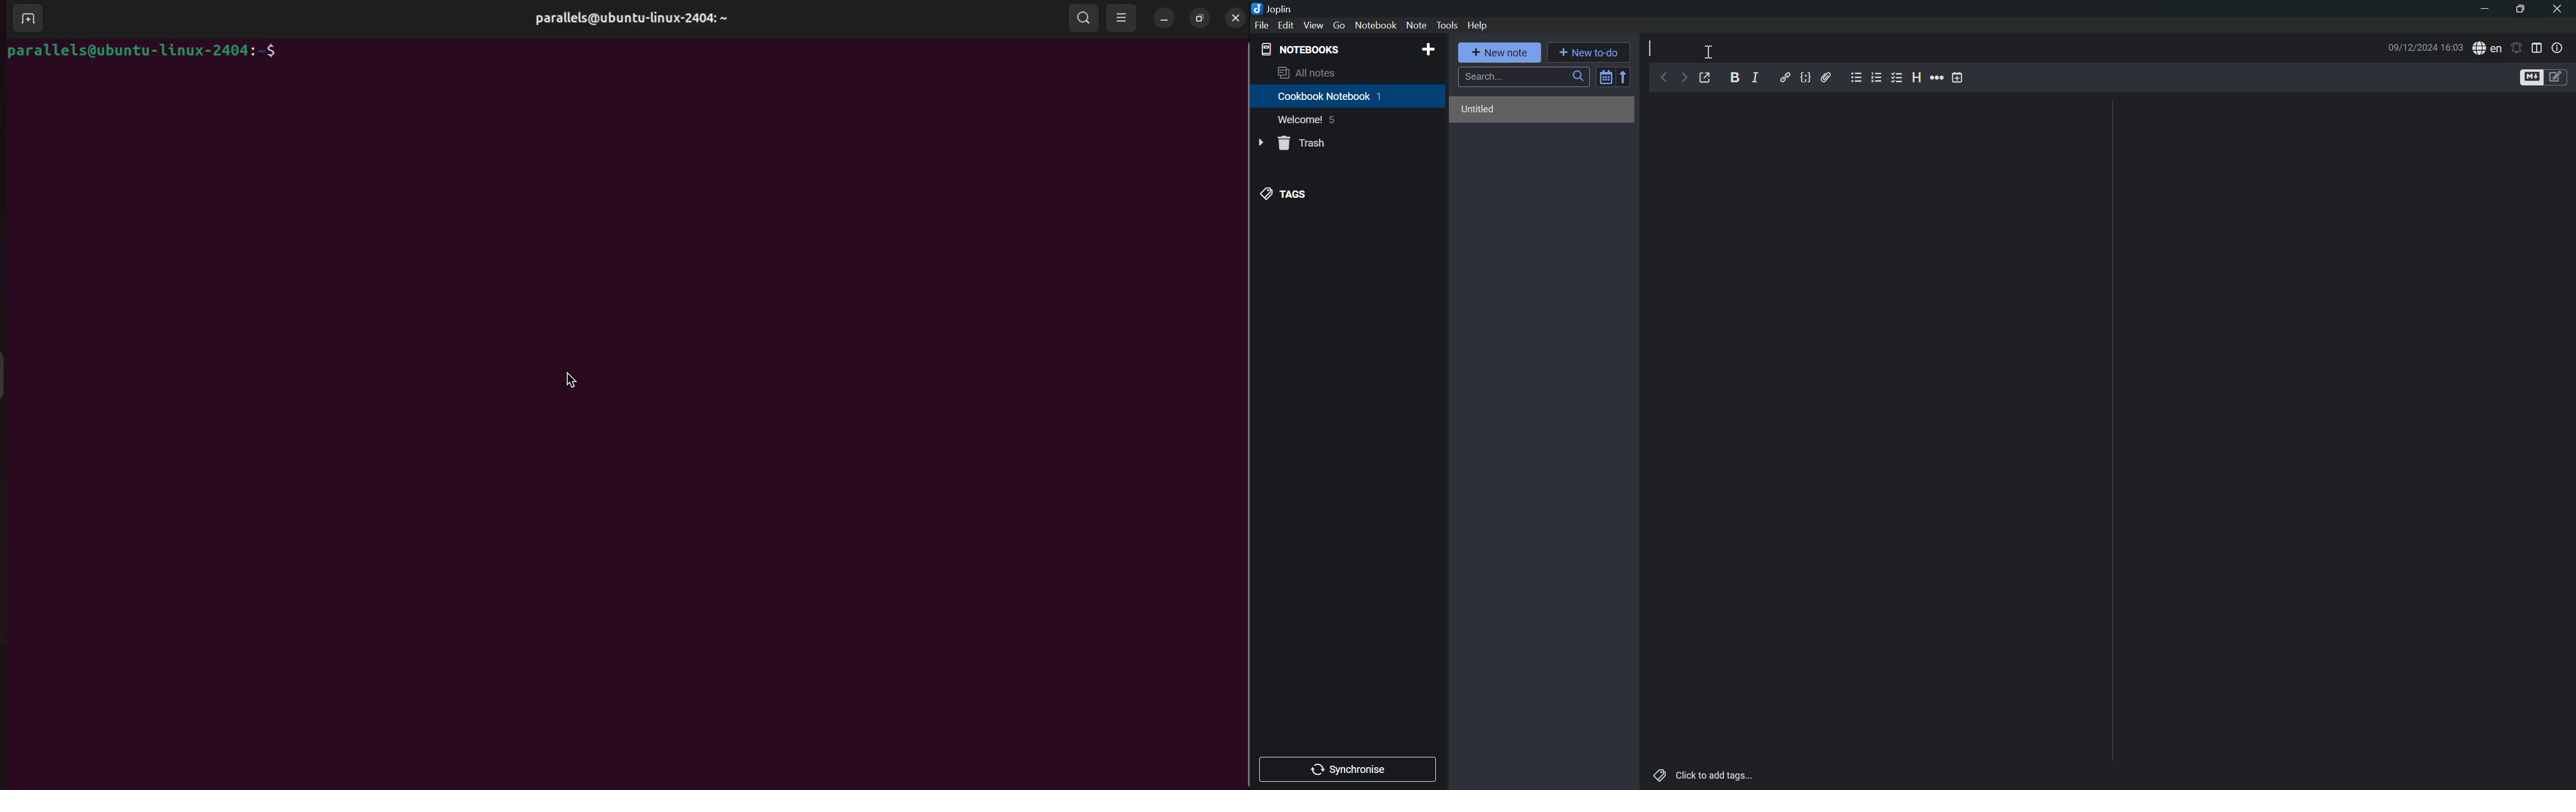 This screenshot has width=2576, height=812. Describe the element at coordinates (1757, 77) in the screenshot. I see `Italic` at that location.